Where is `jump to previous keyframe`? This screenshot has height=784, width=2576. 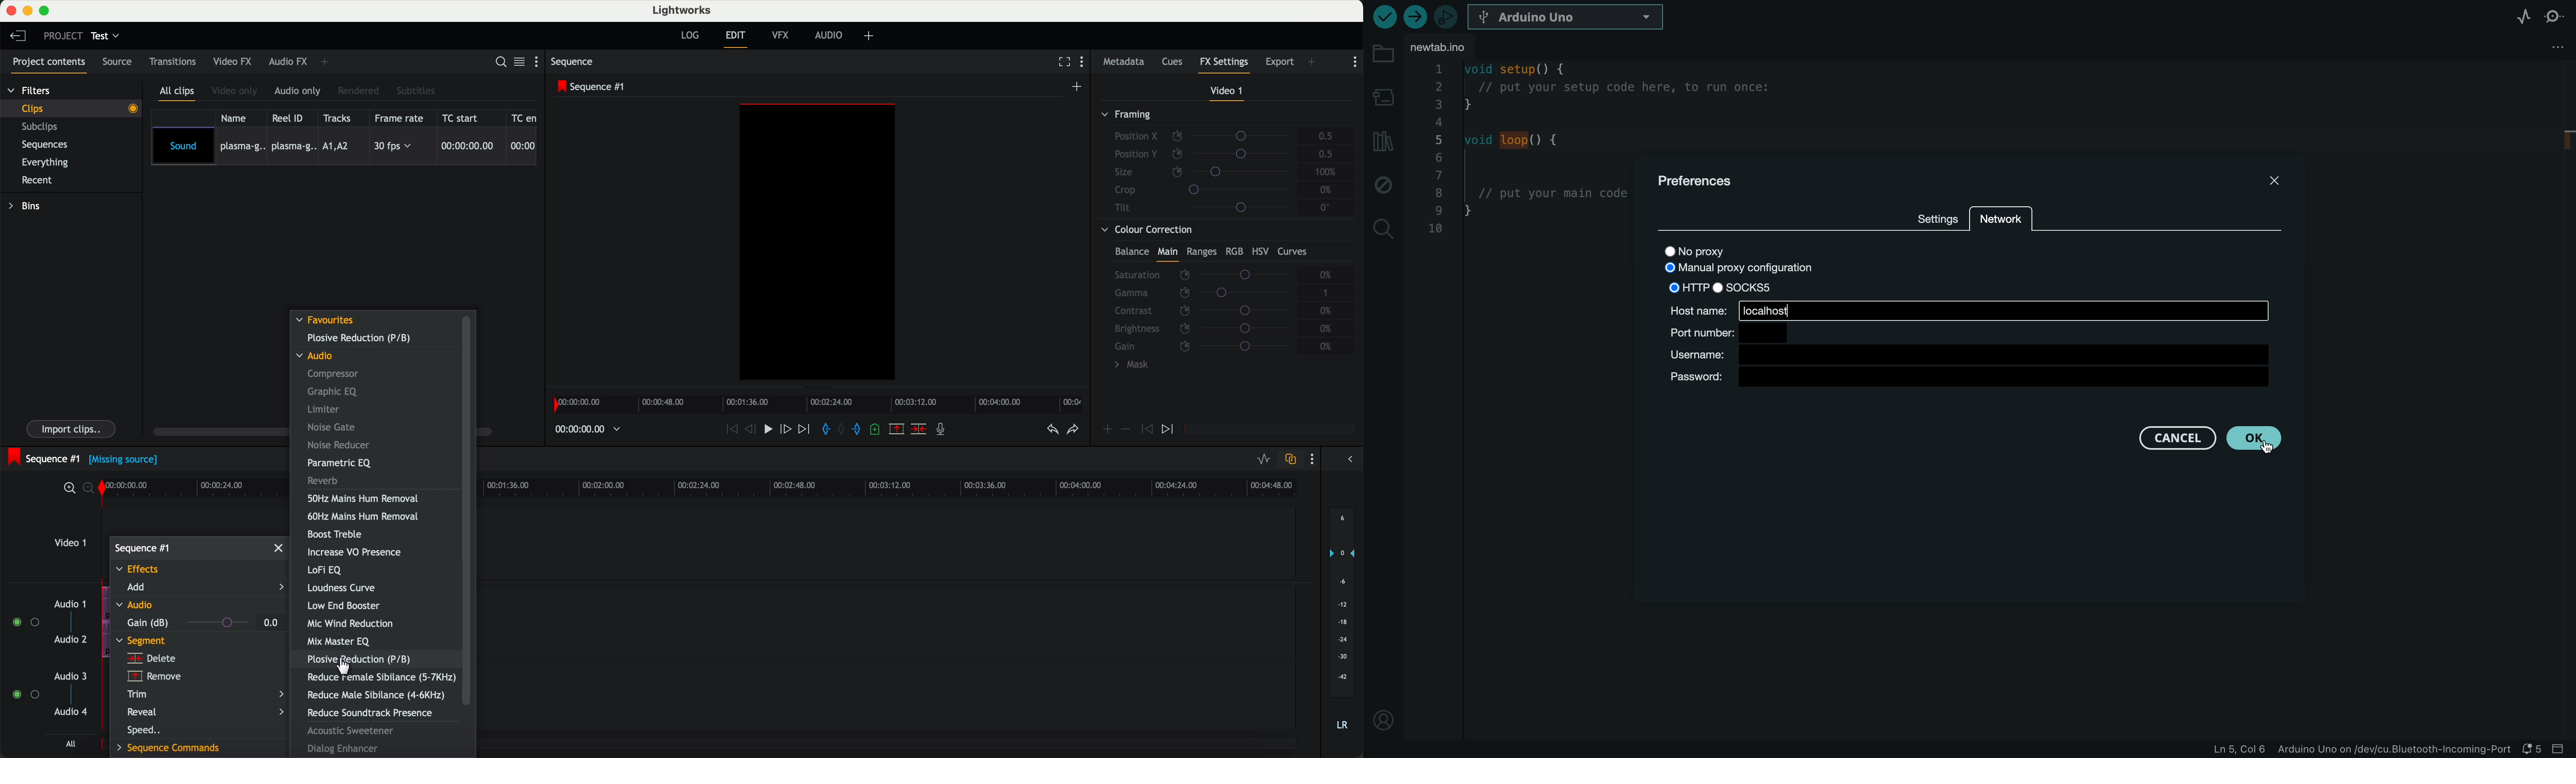 jump to previous keyframe is located at coordinates (1148, 432).